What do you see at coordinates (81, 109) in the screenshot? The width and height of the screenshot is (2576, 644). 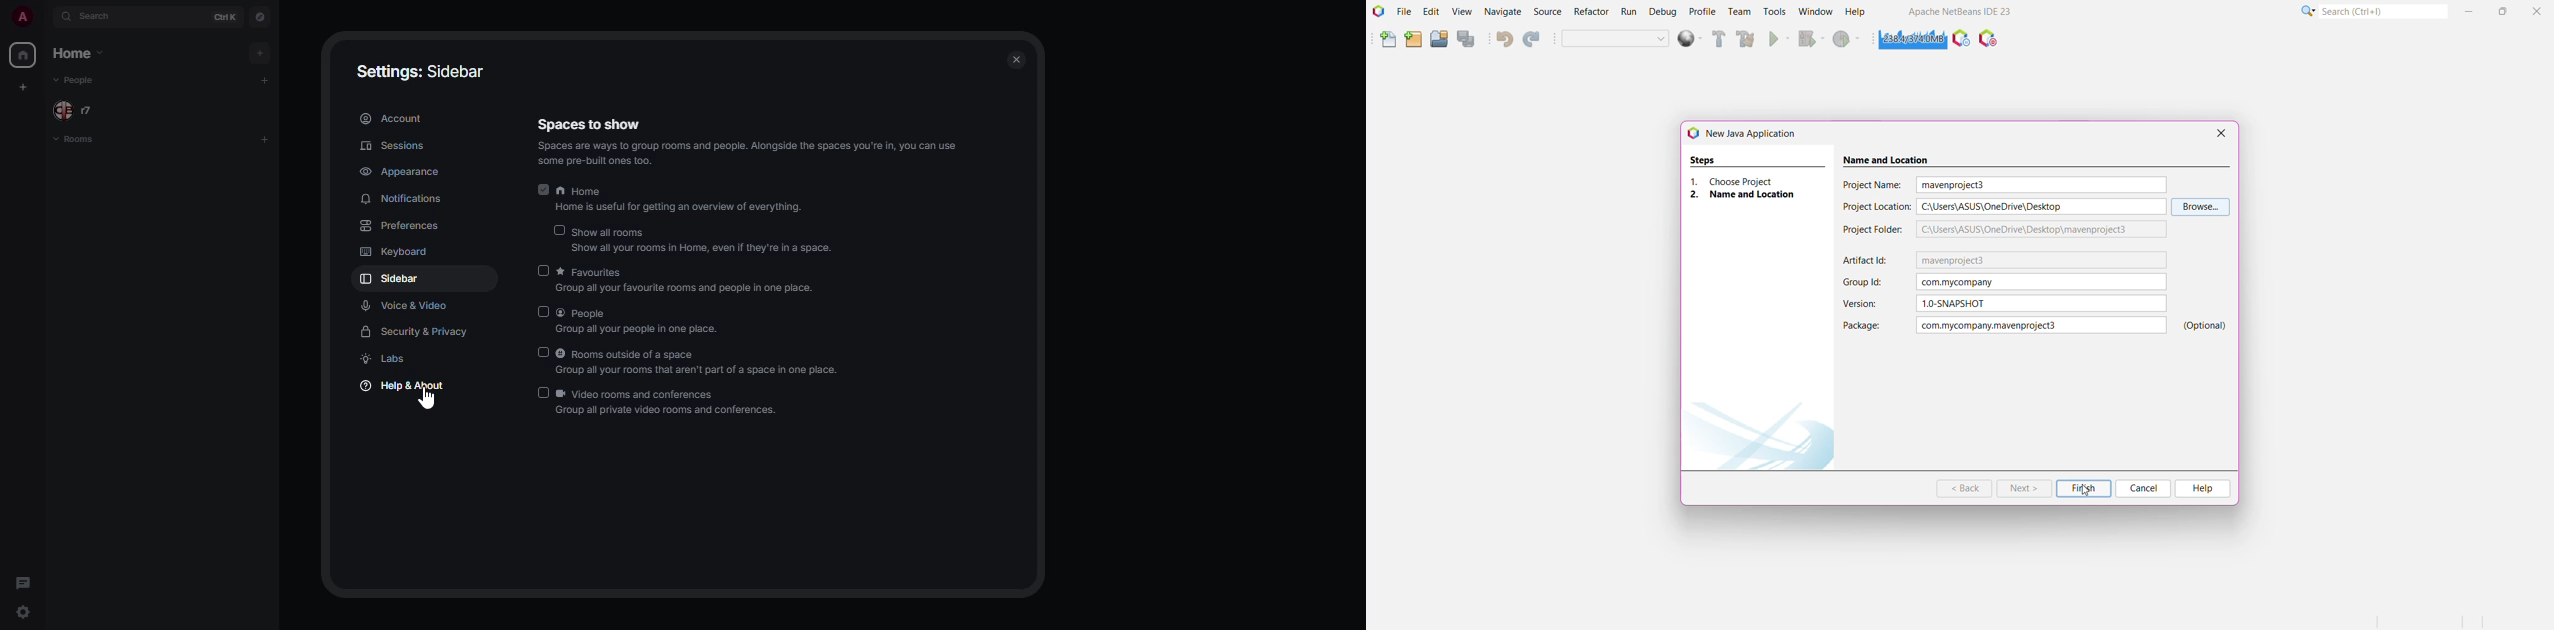 I see `people` at bounding box center [81, 109].